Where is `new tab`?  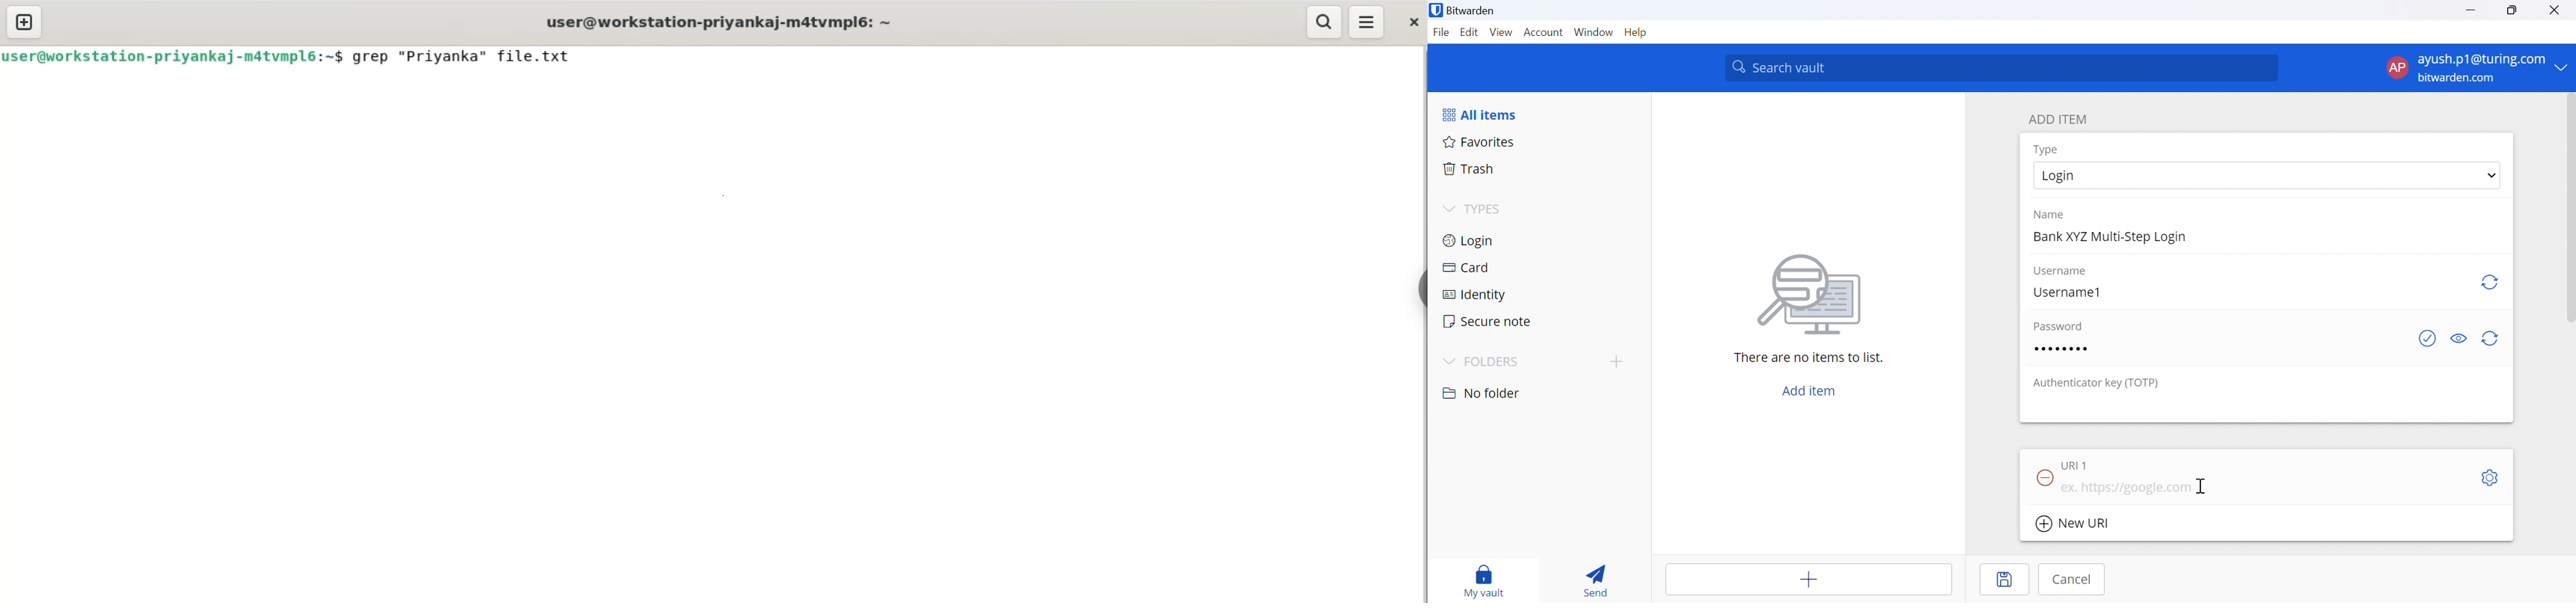 new tab is located at coordinates (24, 23).